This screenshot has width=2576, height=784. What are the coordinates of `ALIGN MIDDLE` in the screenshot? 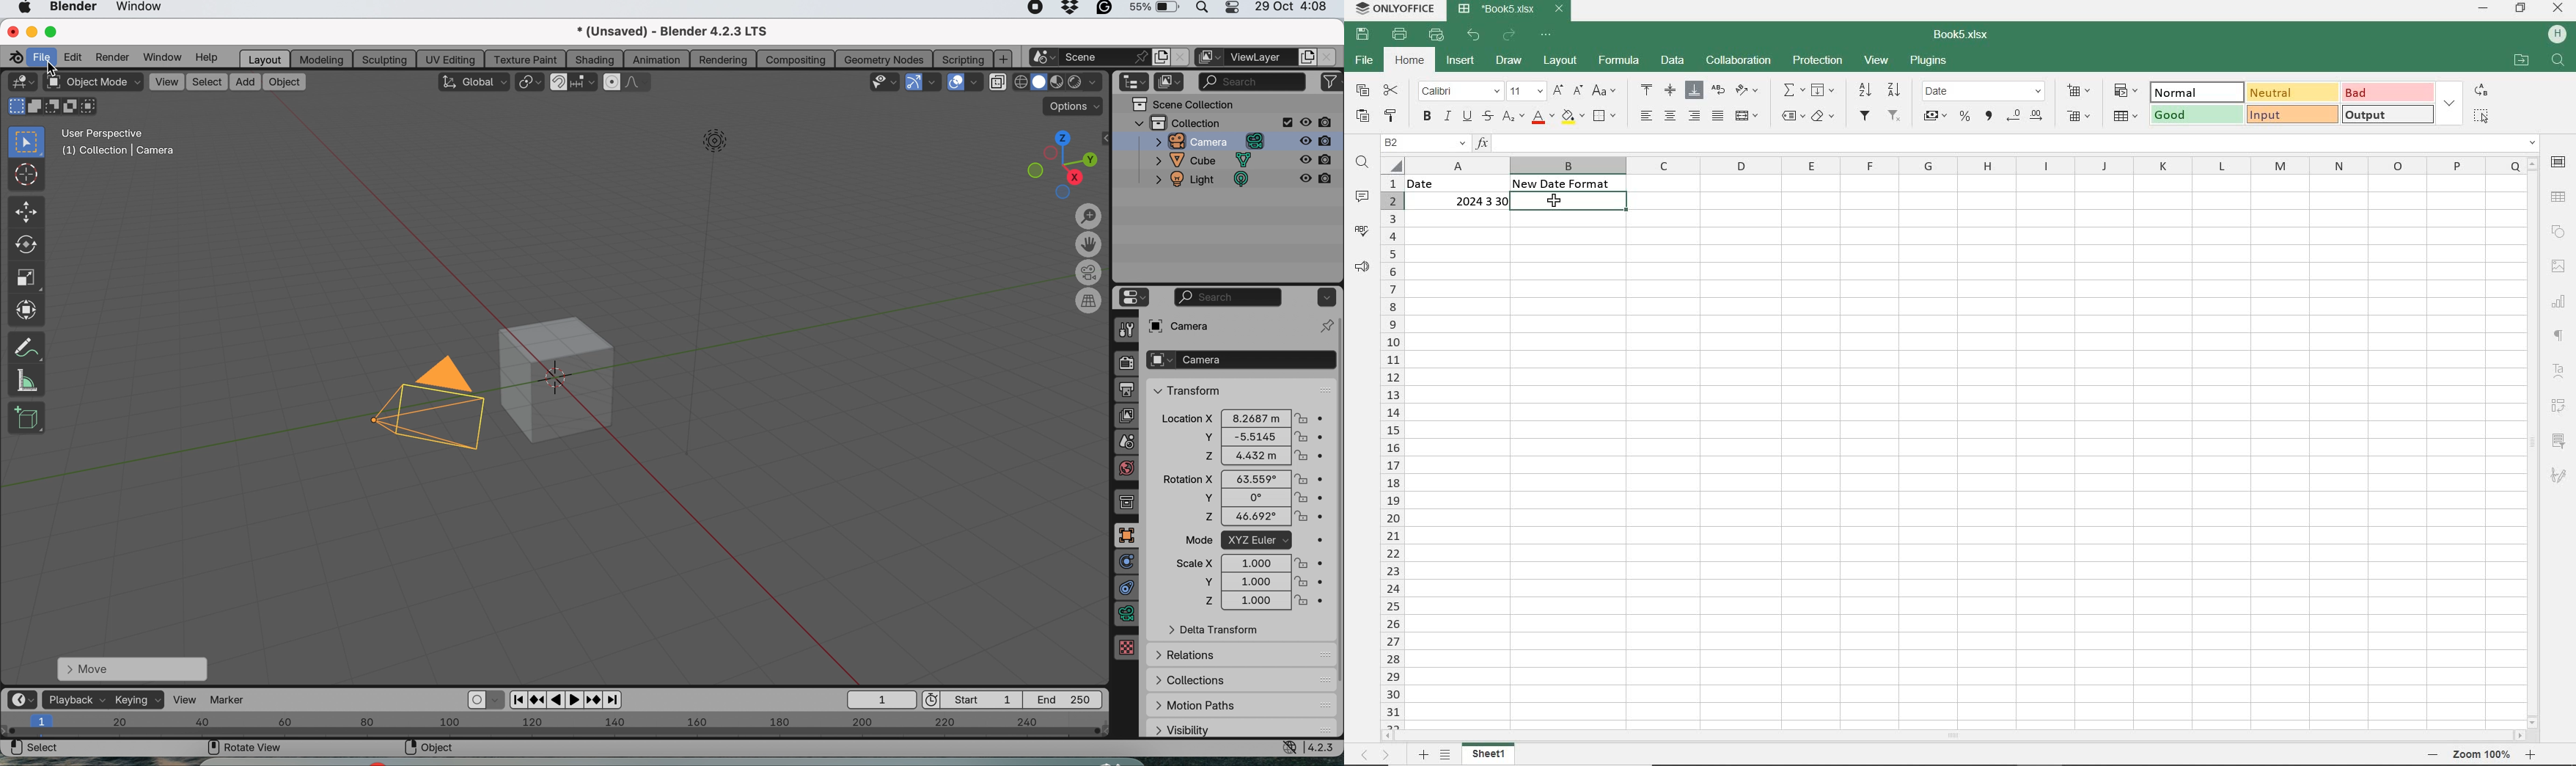 It's located at (1670, 91).